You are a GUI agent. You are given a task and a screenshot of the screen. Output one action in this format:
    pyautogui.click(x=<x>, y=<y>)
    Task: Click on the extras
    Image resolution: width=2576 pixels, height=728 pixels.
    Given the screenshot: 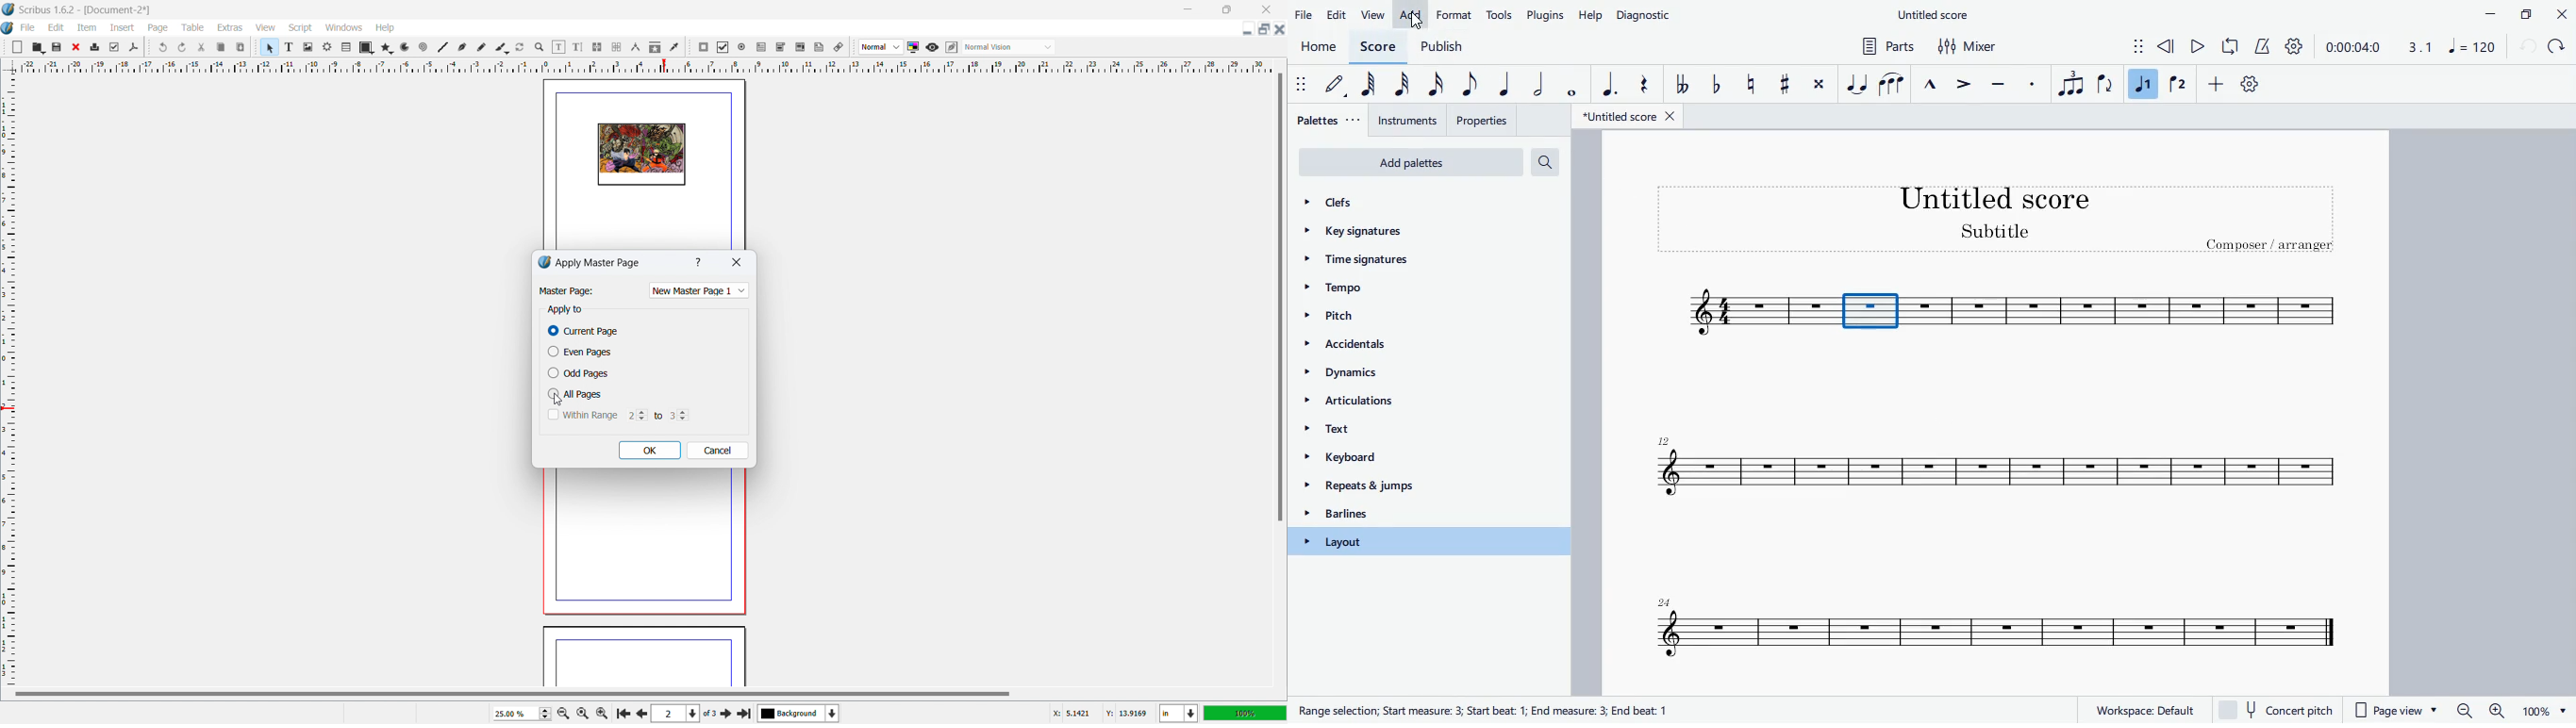 What is the action you would take?
    pyautogui.click(x=231, y=27)
    